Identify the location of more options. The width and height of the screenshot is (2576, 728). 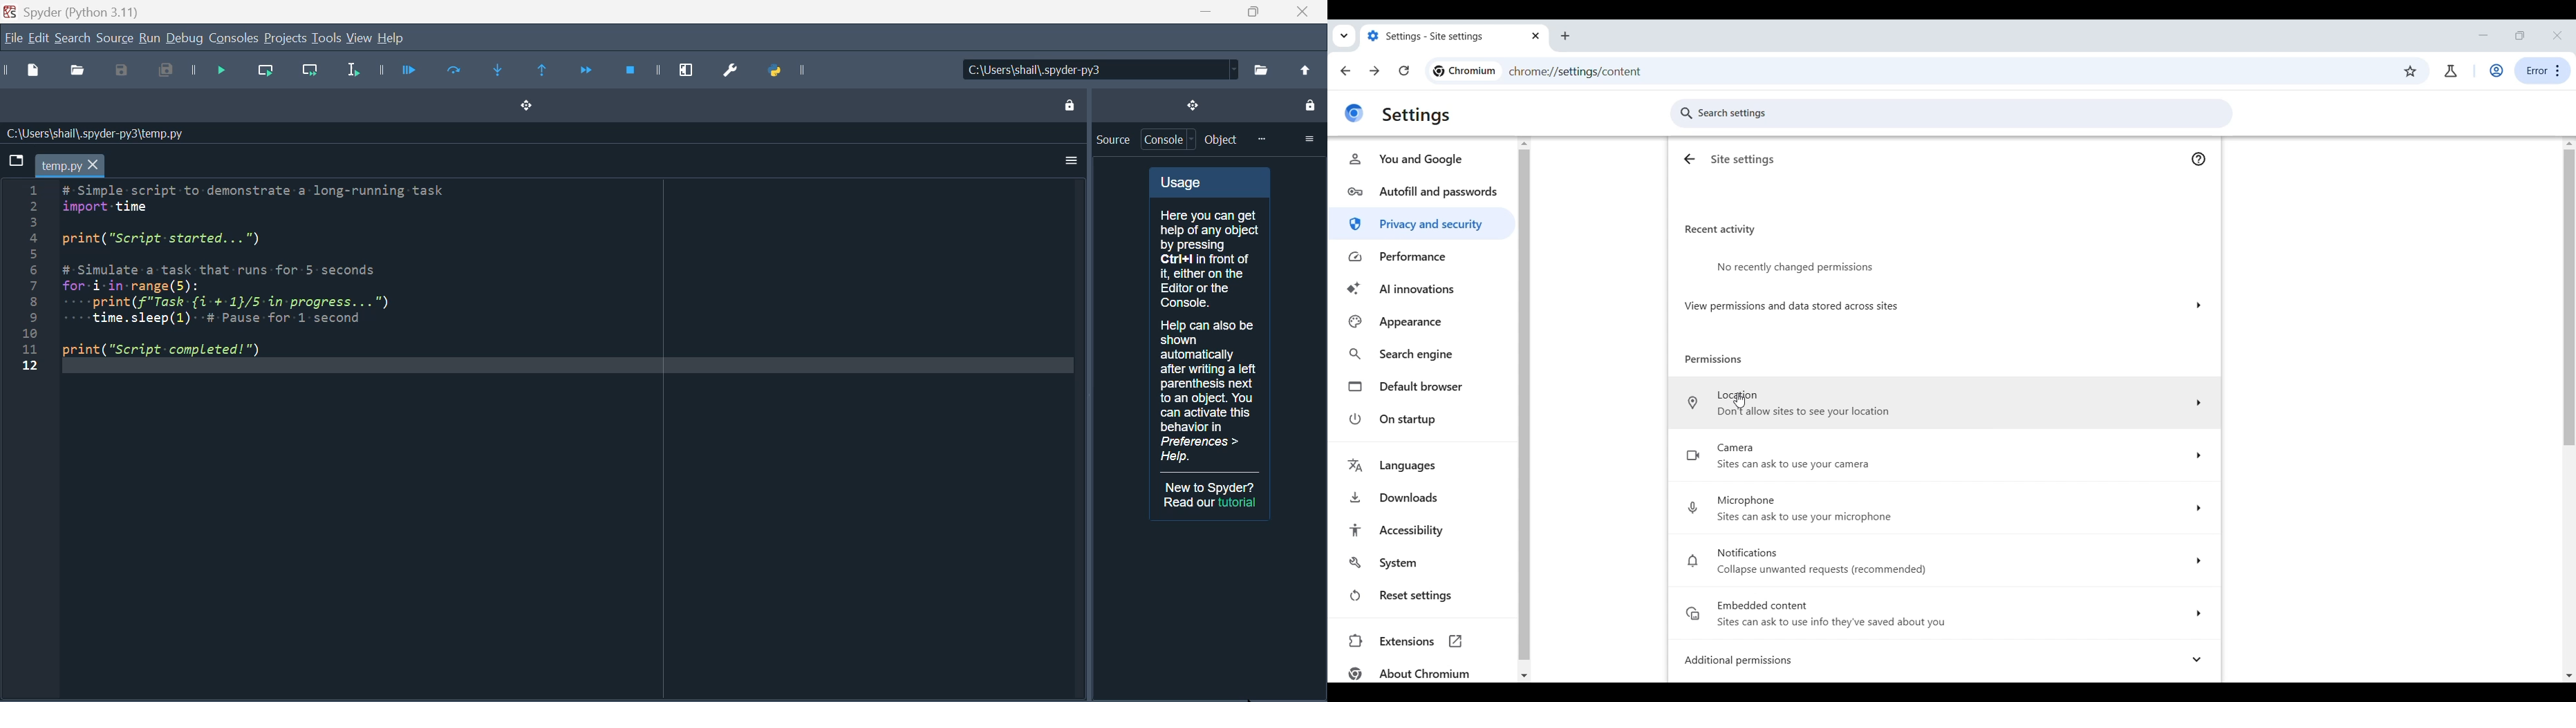
(1309, 138).